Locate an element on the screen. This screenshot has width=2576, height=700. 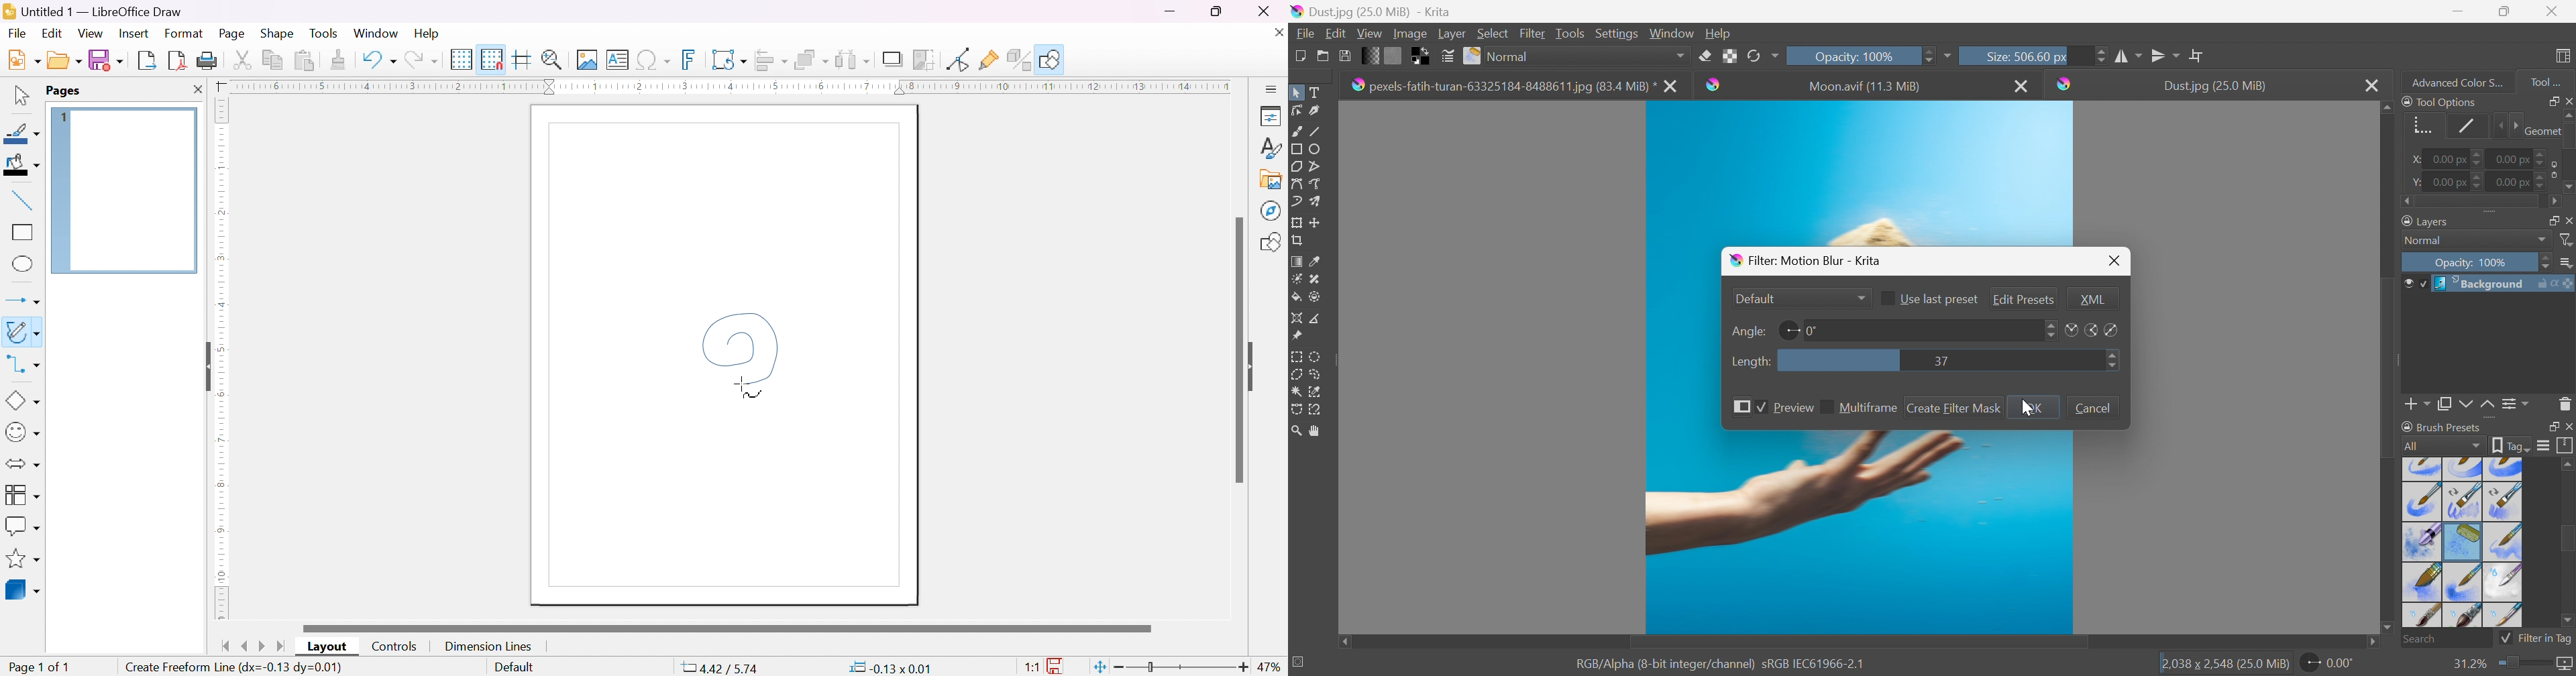
select at least three objects to distribute is located at coordinates (853, 60).